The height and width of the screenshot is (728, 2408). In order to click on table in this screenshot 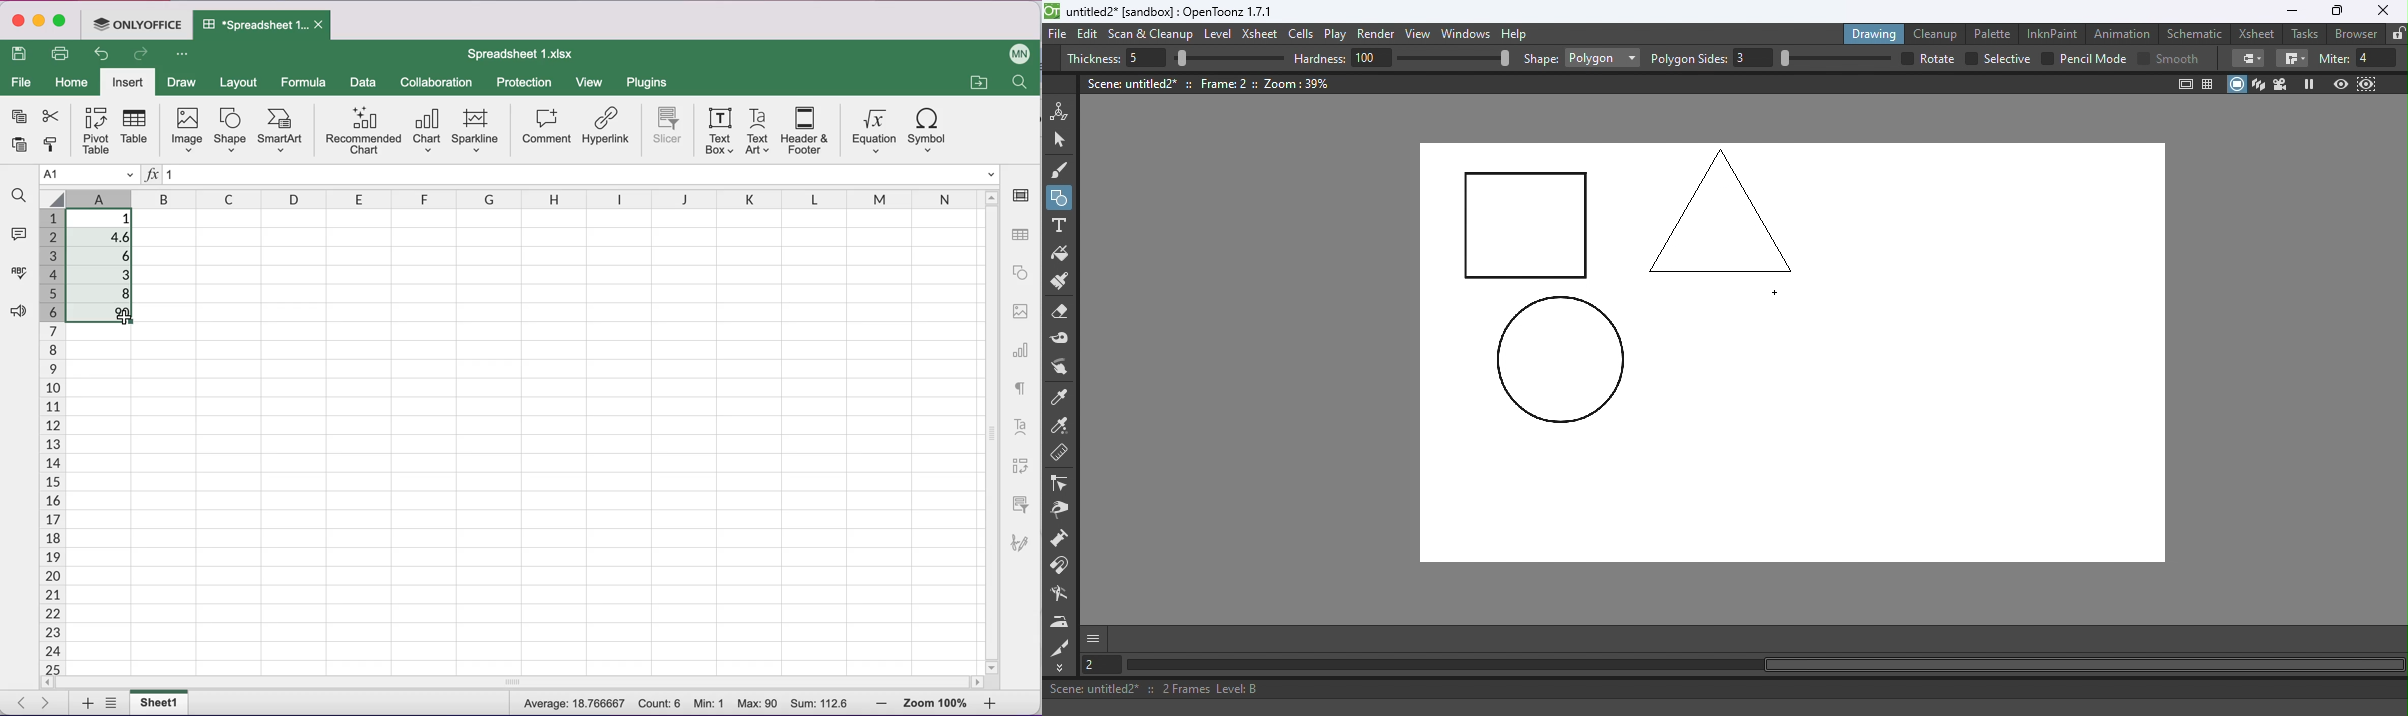, I will do `click(137, 130)`.